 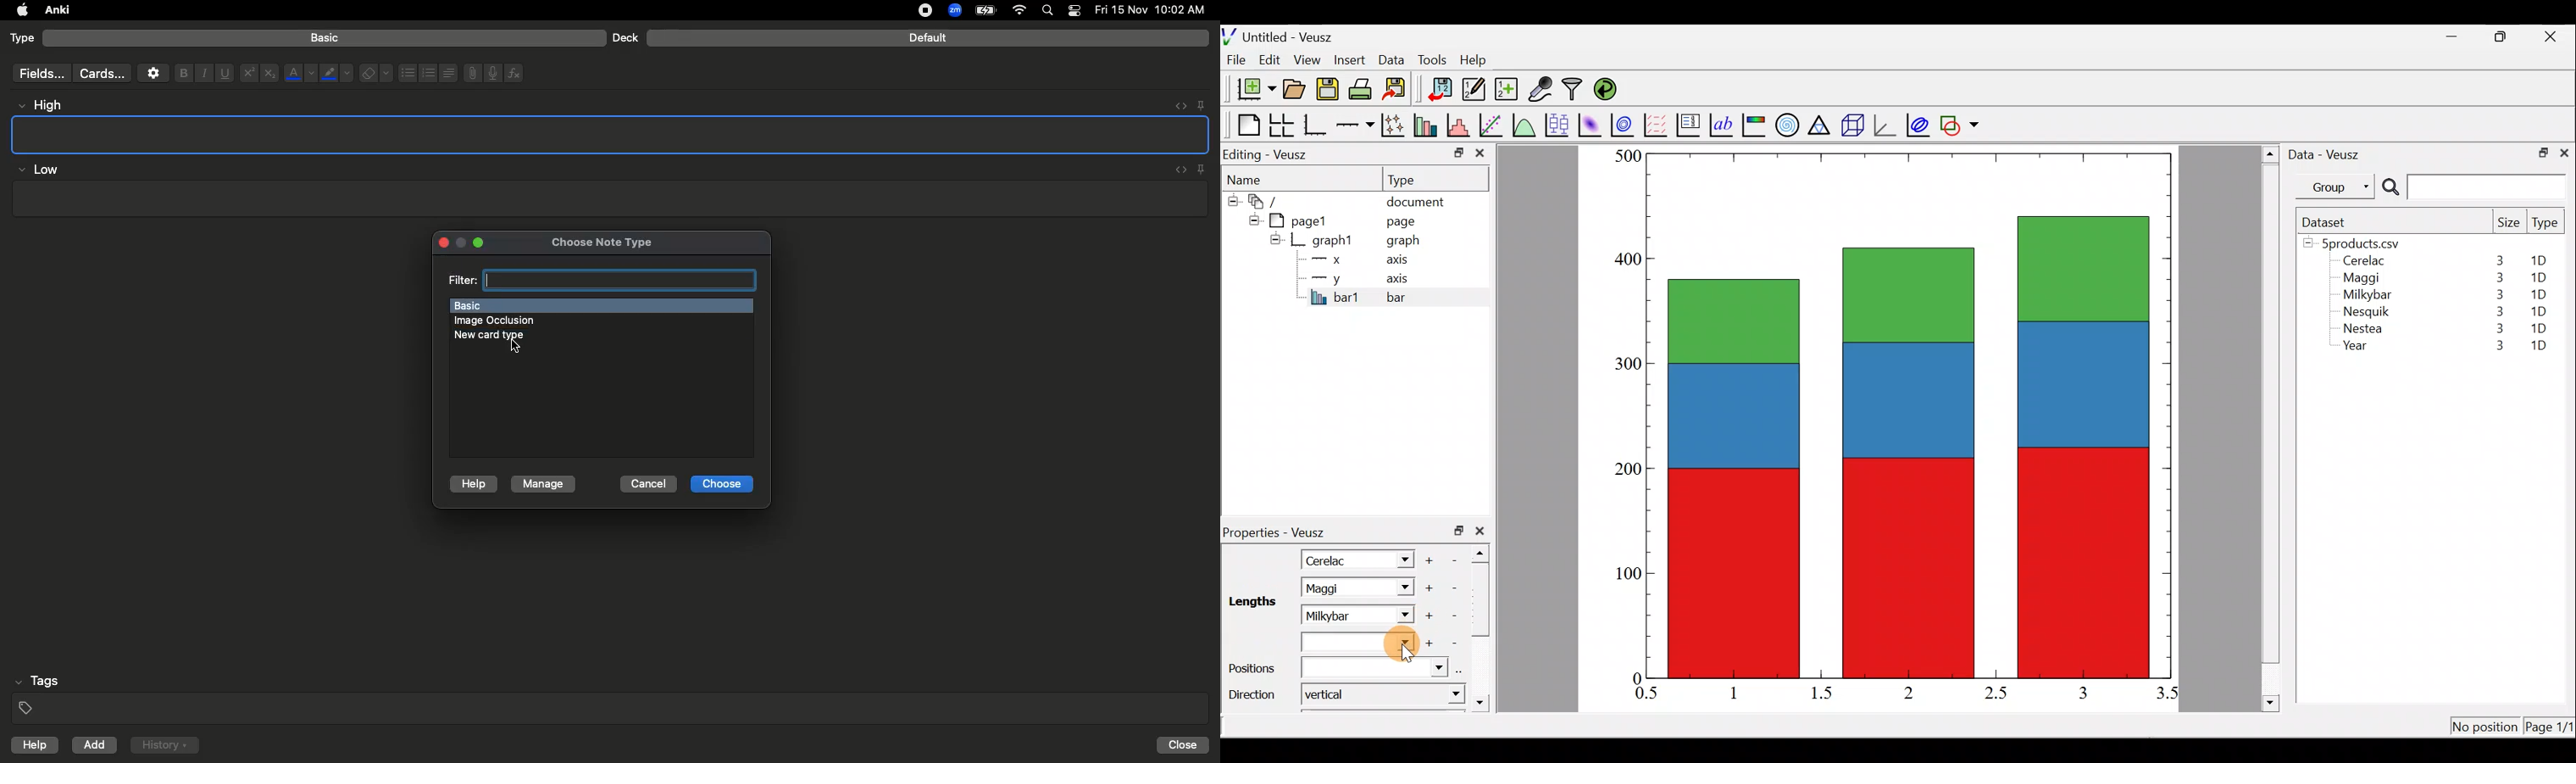 I want to click on apple logo, so click(x=18, y=10).